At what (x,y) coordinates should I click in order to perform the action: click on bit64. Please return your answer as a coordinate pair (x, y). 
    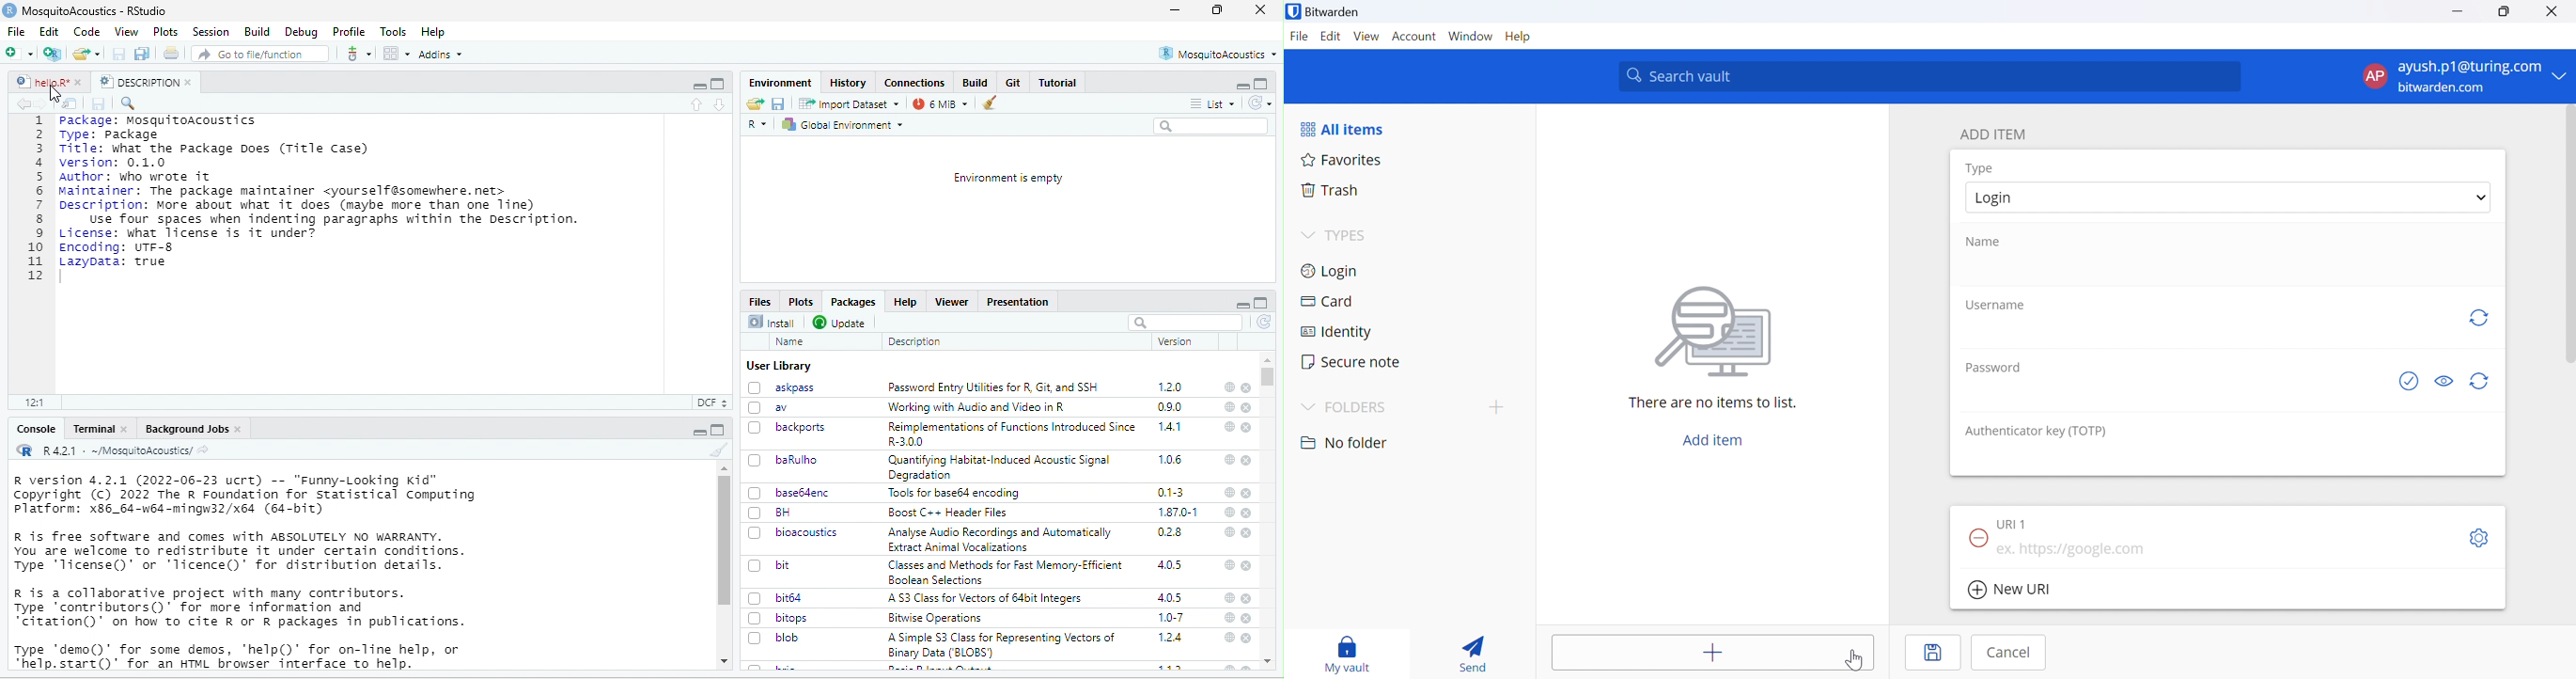
    Looking at the image, I should click on (777, 597).